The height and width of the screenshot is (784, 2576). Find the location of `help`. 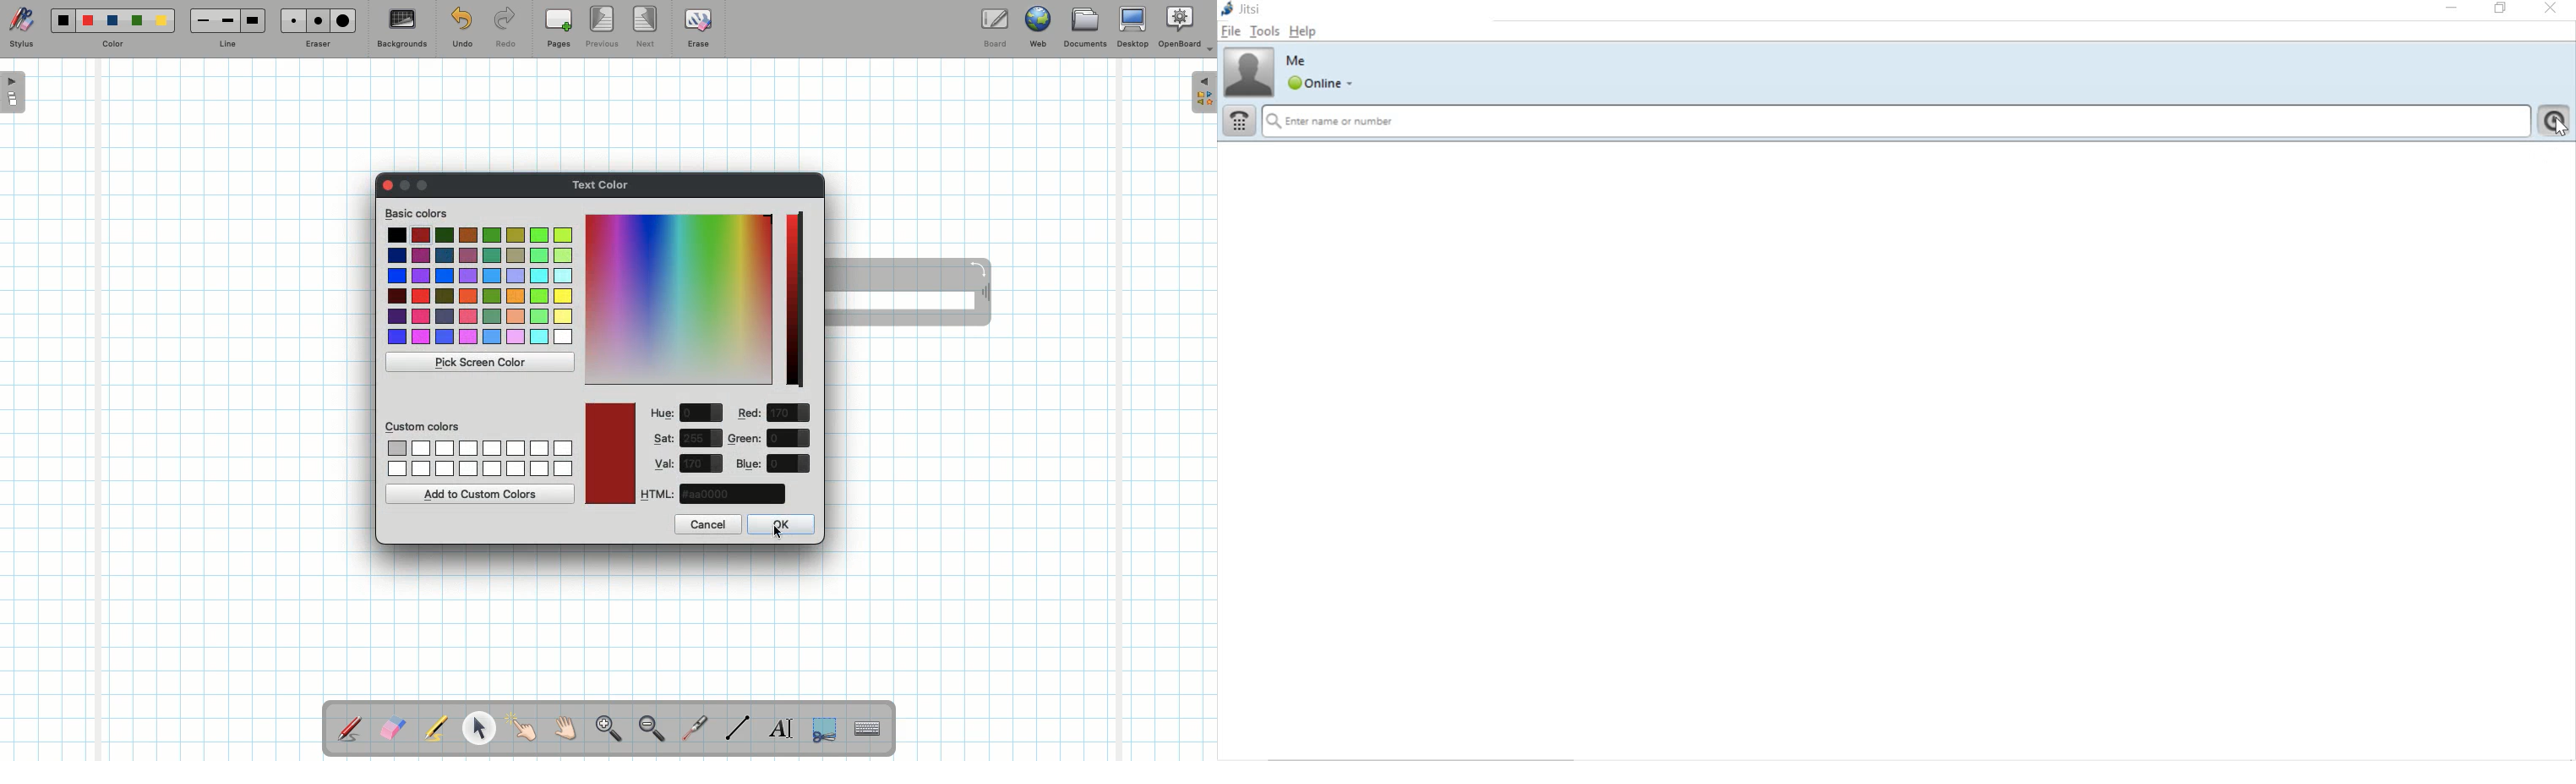

help is located at coordinates (1303, 34).